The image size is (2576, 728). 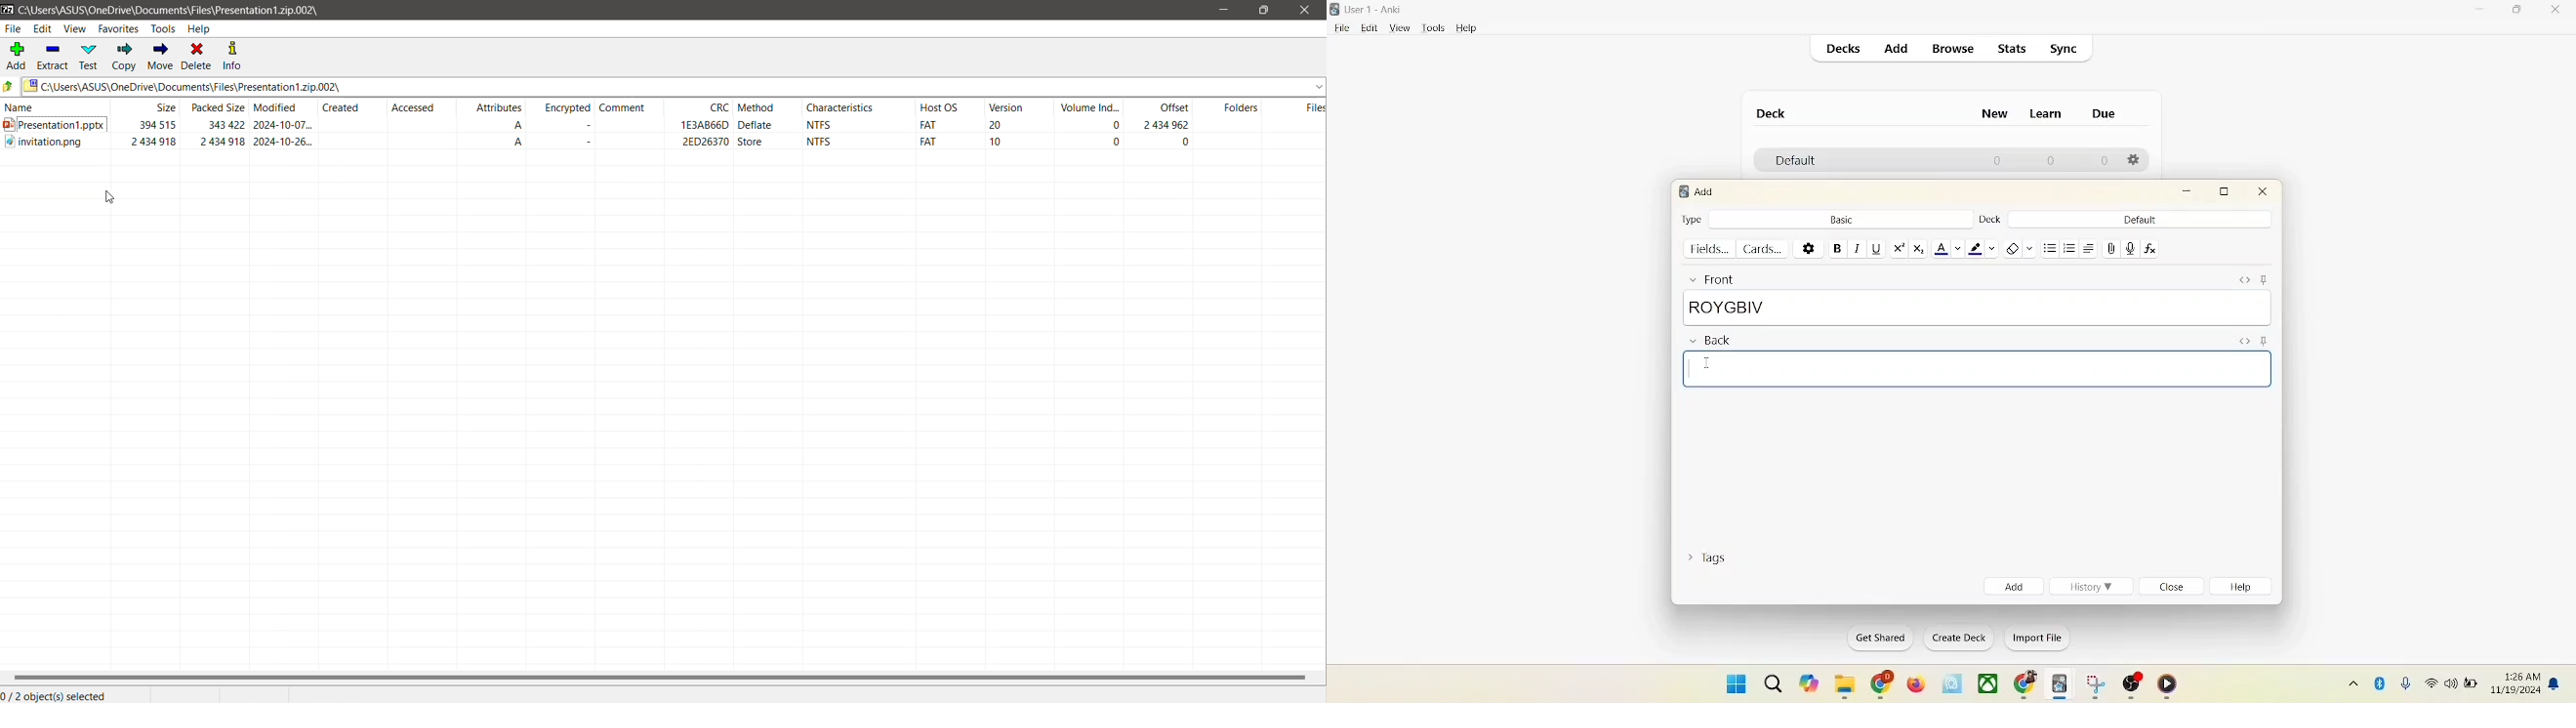 I want to click on search, so click(x=1772, y=680).